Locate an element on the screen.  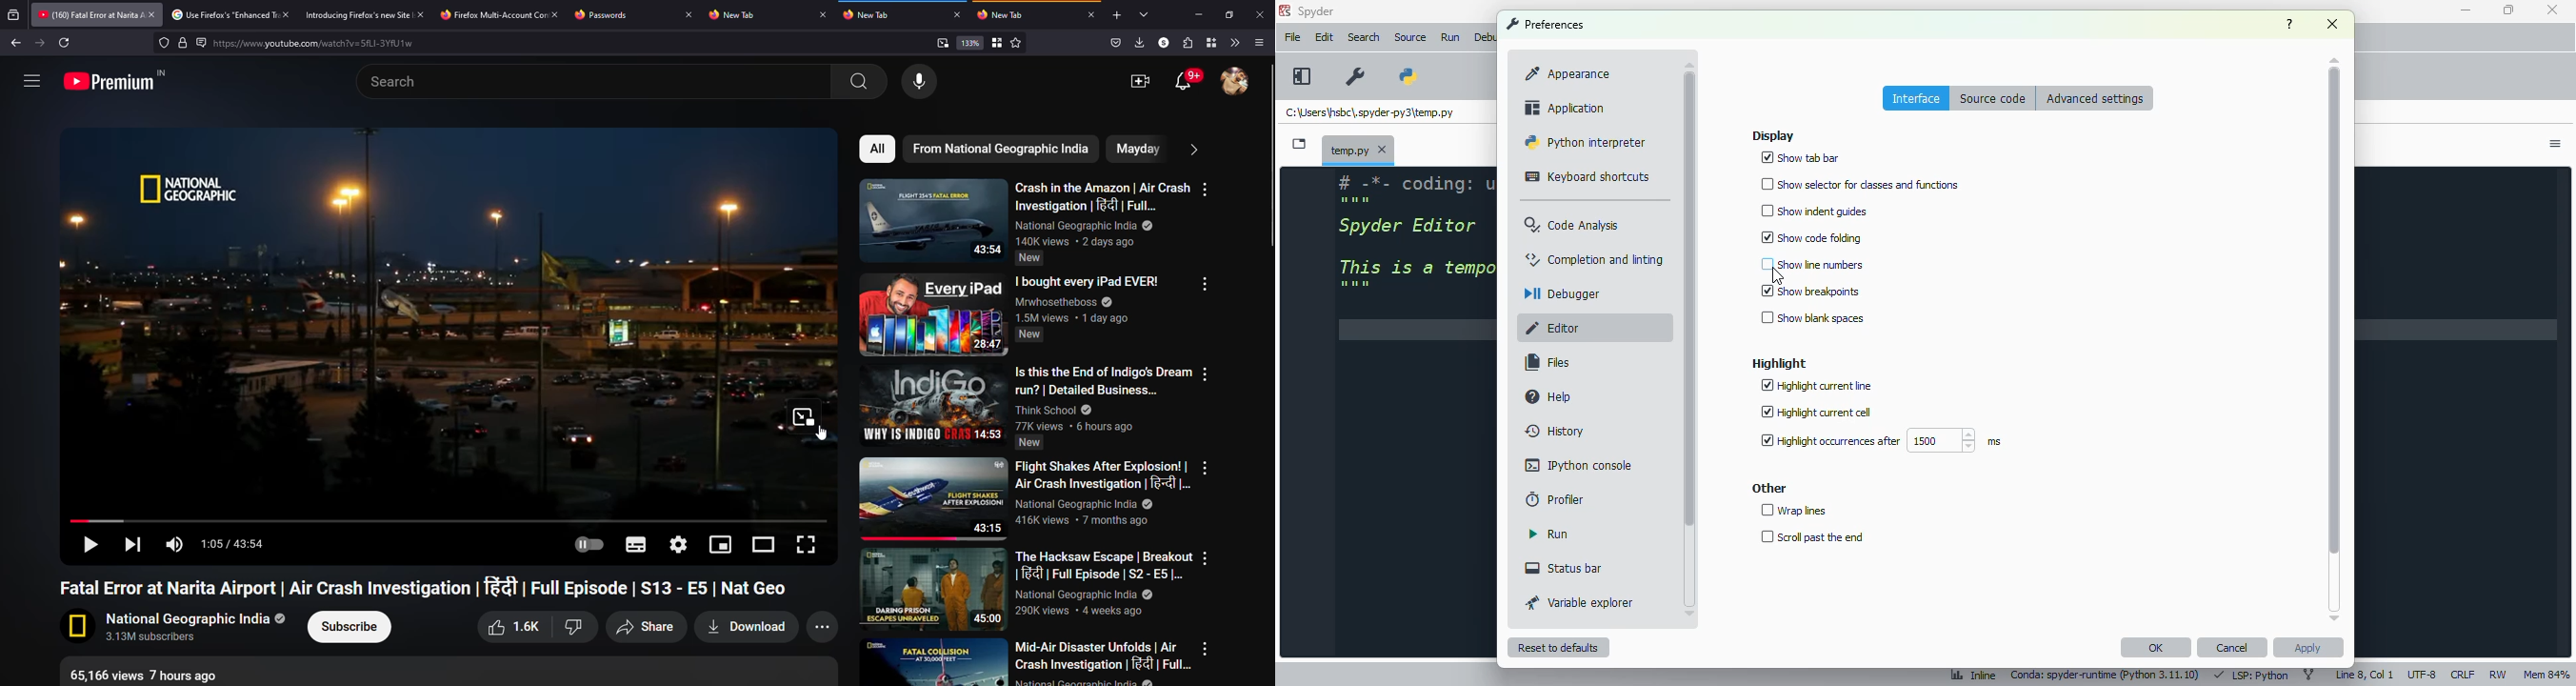
show tab bar is located at coordinates (1803, 158).